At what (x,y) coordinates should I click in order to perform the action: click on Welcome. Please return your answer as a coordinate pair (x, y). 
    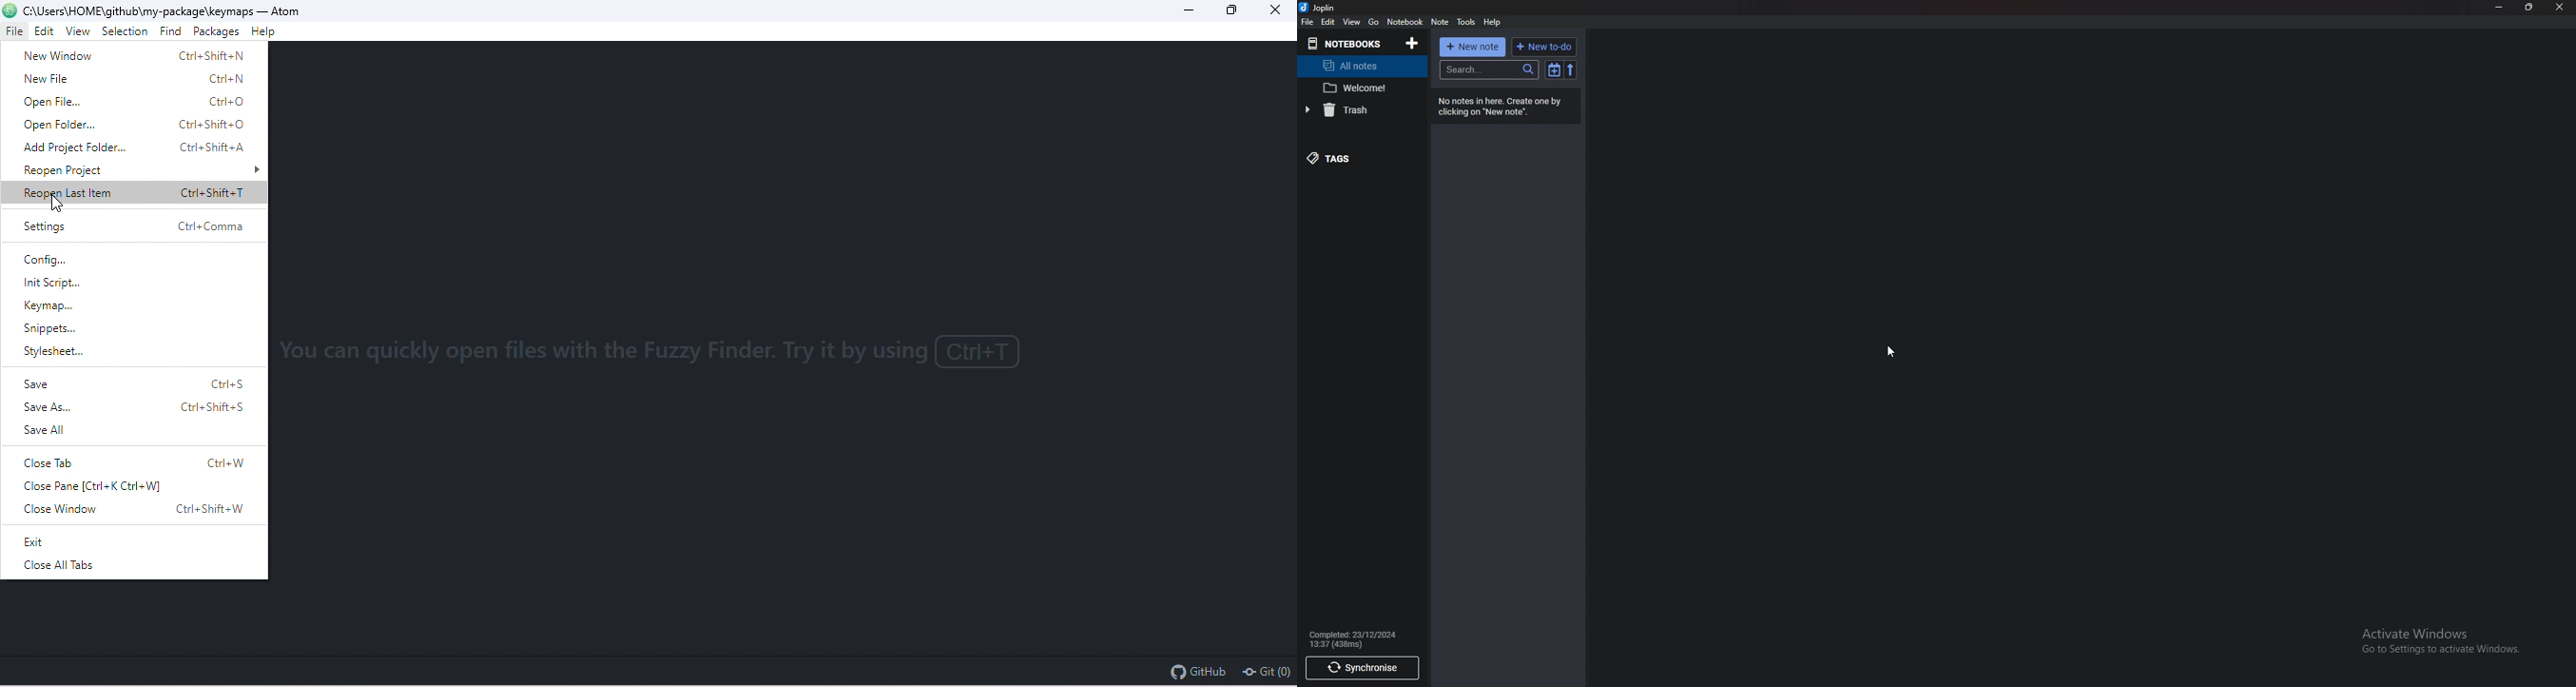
    Looking at the image, I should click on (1360, 87).